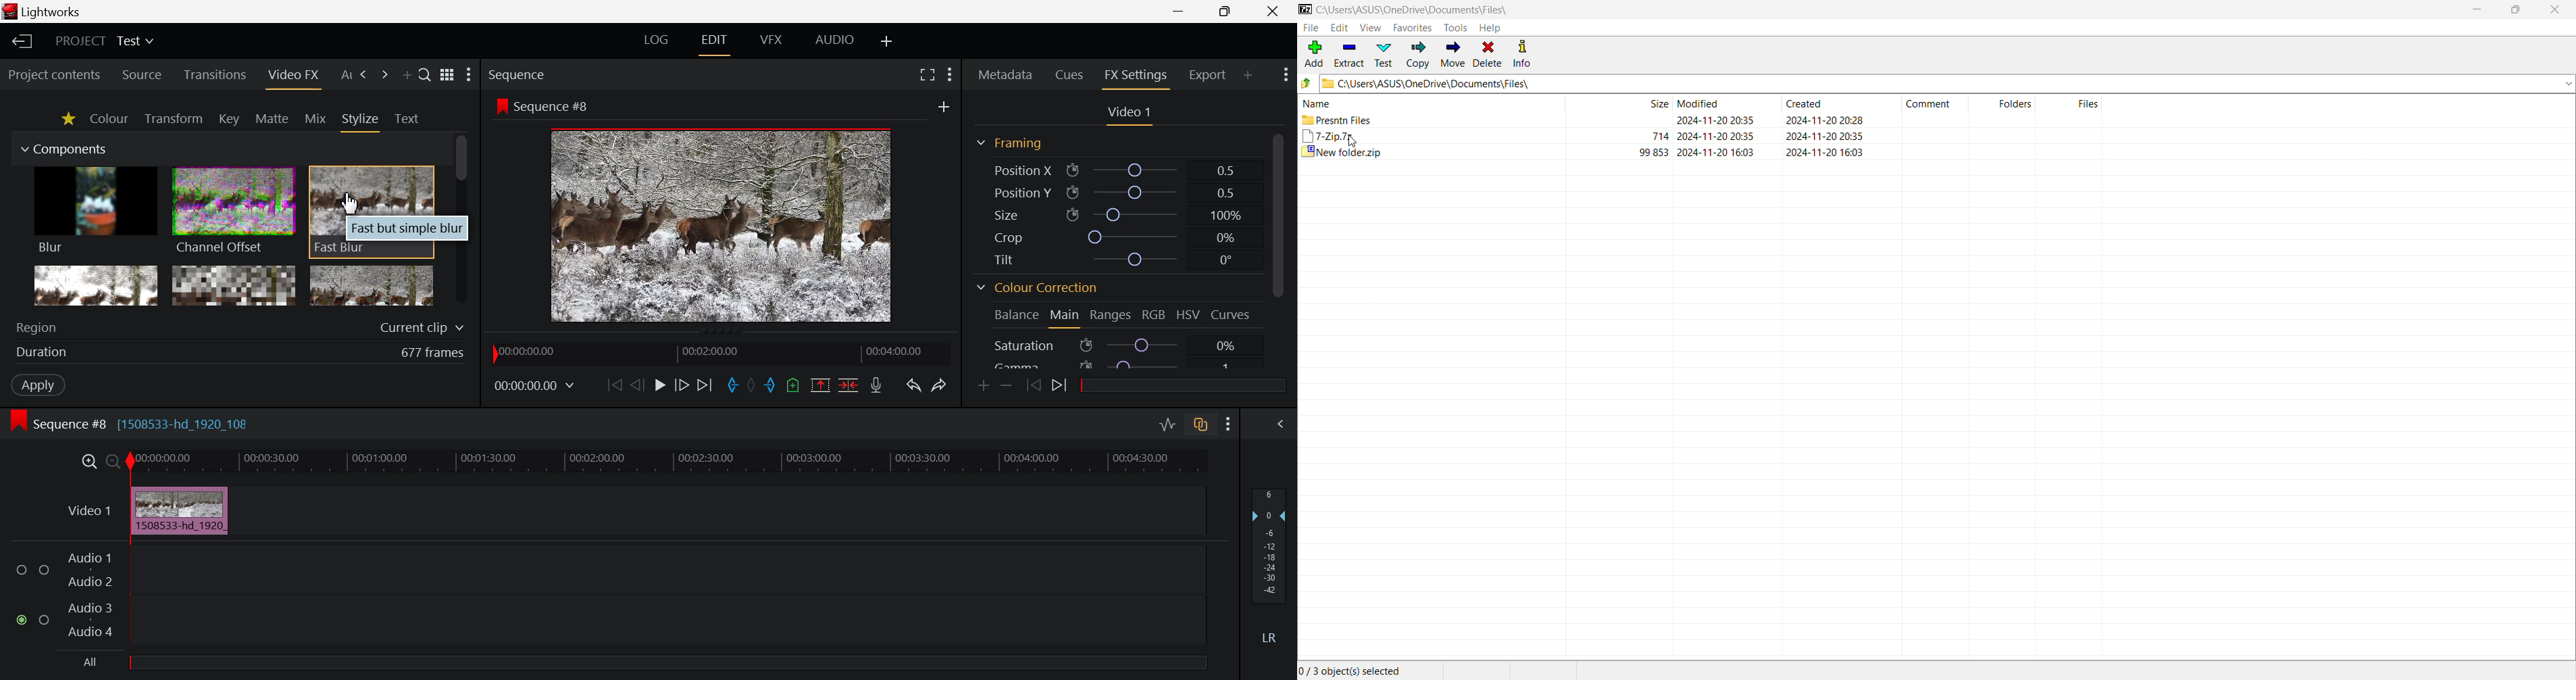 Image resolution: width=2576 pixels, height=700 pixels. Describe the element at coordinates (1357, 671) in the screenshot. I see `Current Selection` at that location.